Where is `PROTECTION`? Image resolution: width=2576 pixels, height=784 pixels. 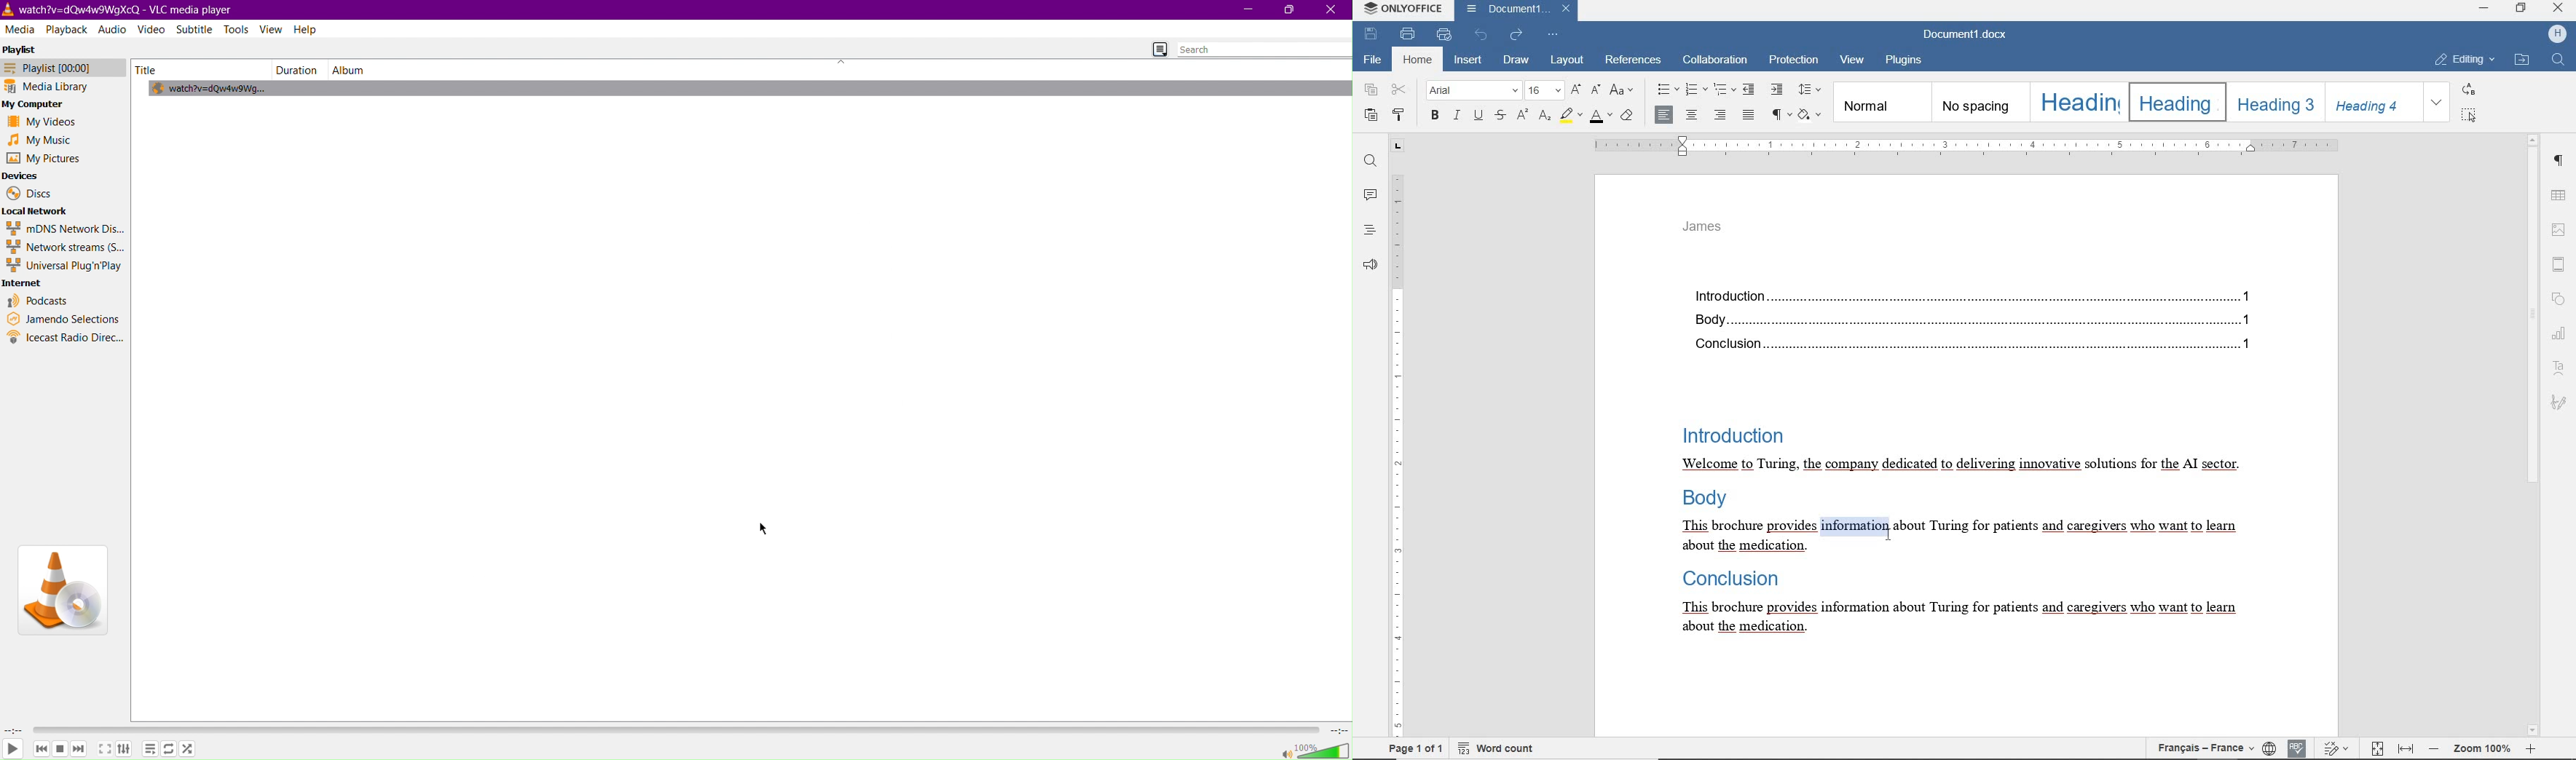 PROTECTION is located at coordinates (1793, 61).